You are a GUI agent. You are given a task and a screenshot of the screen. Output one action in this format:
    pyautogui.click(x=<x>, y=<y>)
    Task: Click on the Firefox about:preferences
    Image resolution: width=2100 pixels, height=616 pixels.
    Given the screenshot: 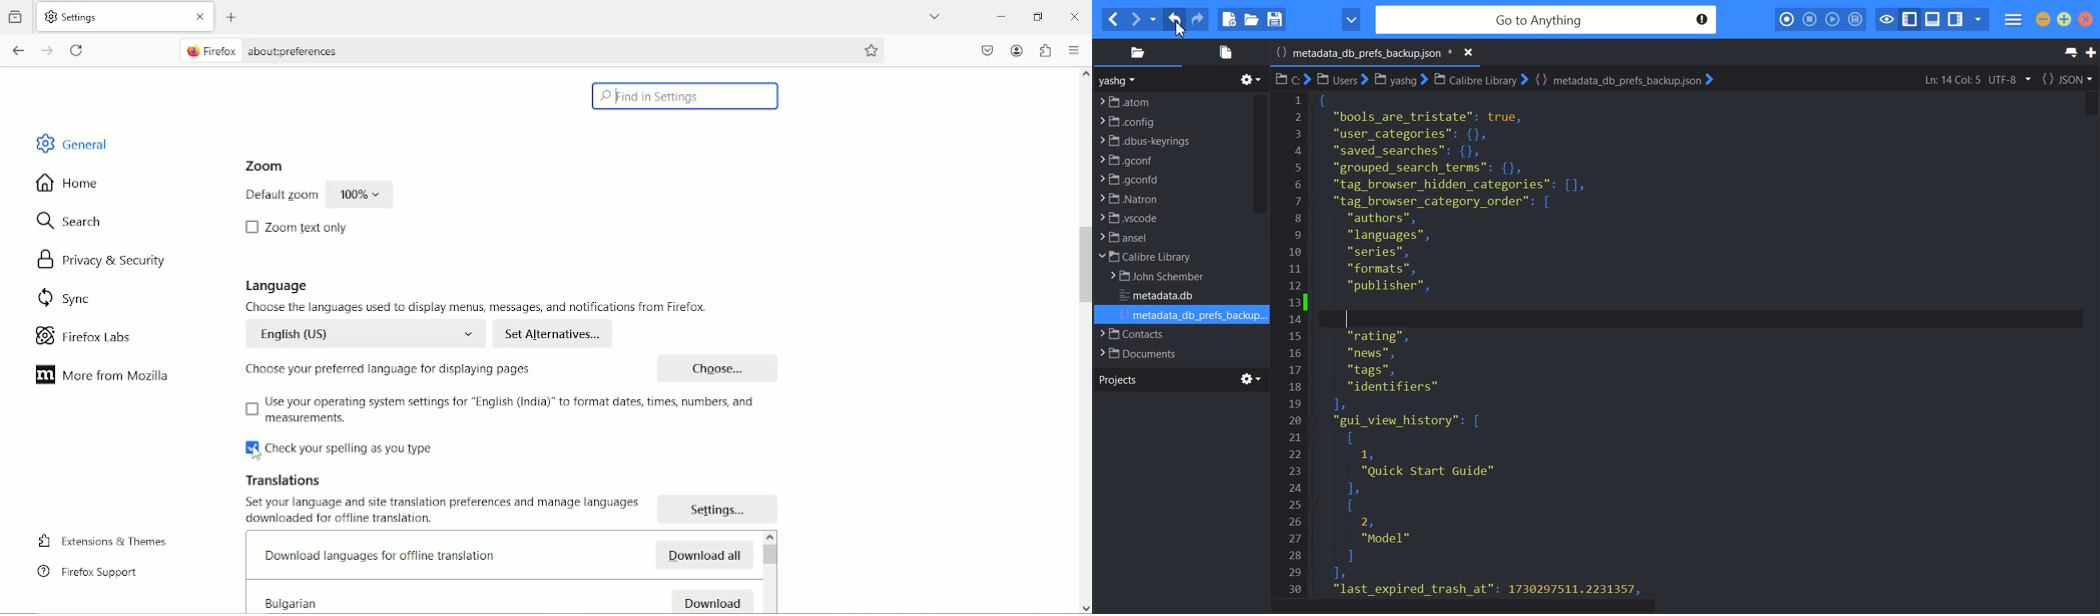 What is the action you would take?
    pyautogui.click(x=264, y=49)
    